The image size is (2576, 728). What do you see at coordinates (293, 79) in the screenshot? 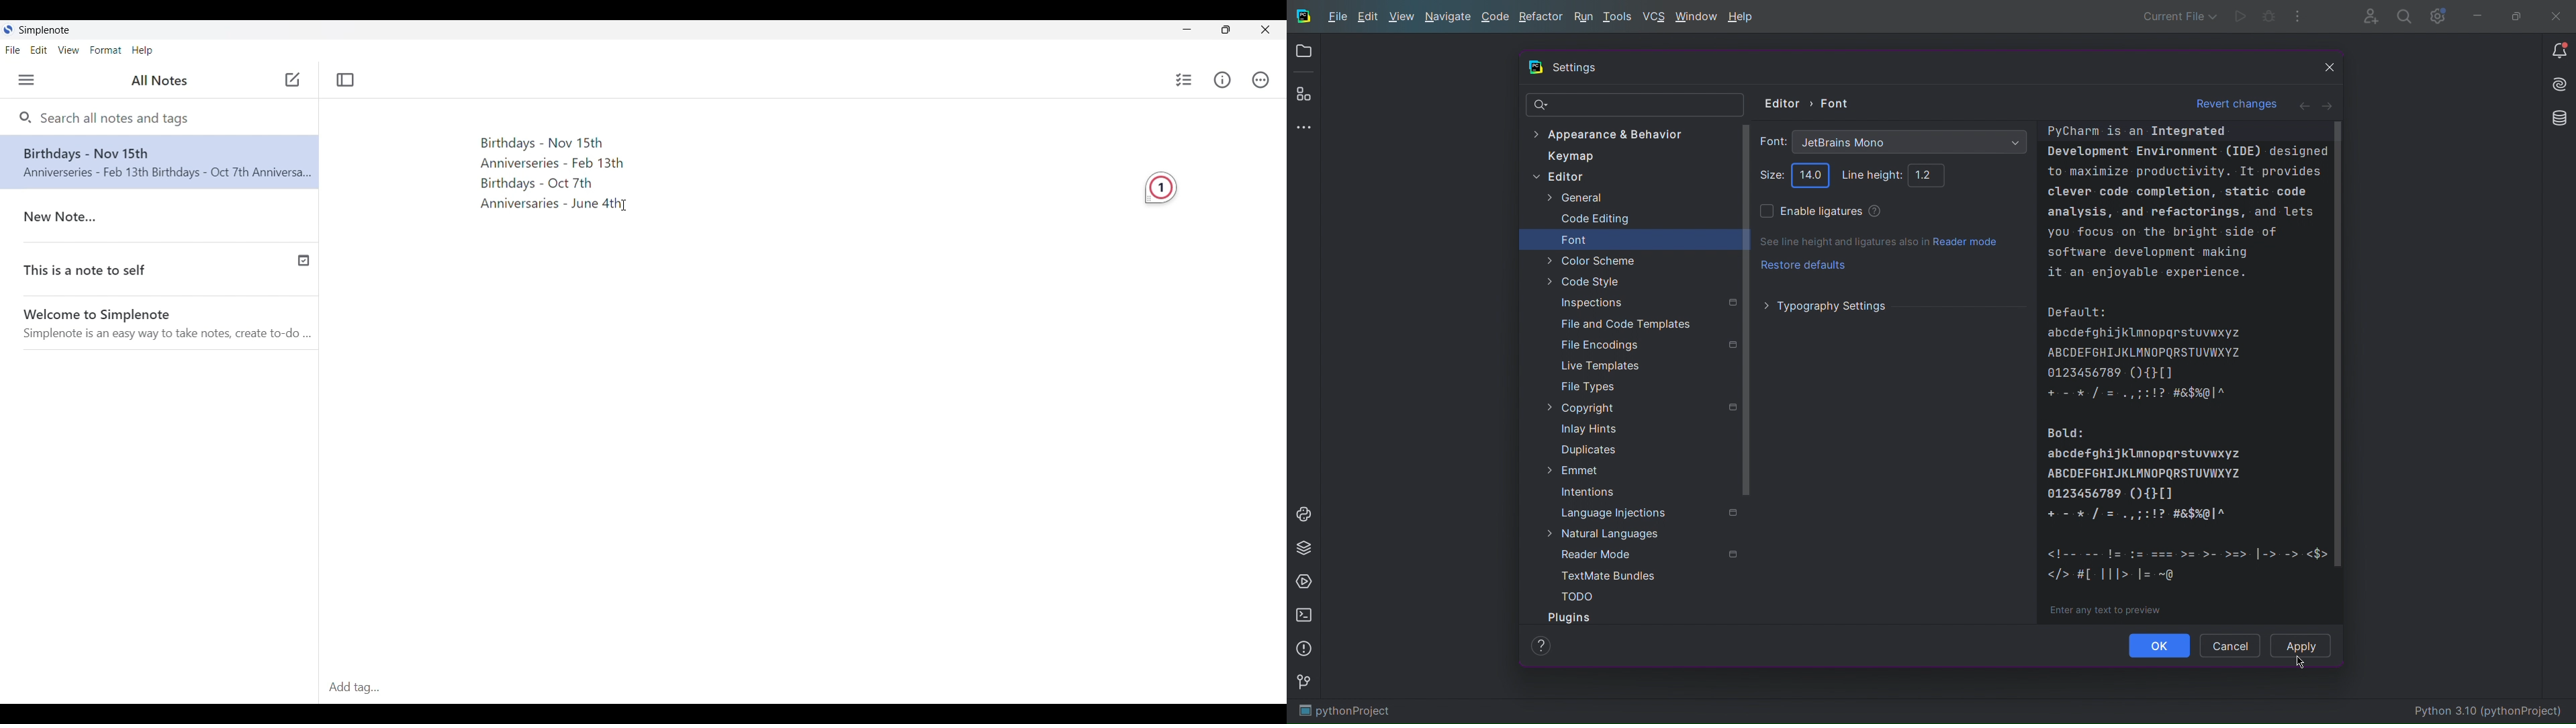
I see `Click to add note` at bounding box center [293, 79].